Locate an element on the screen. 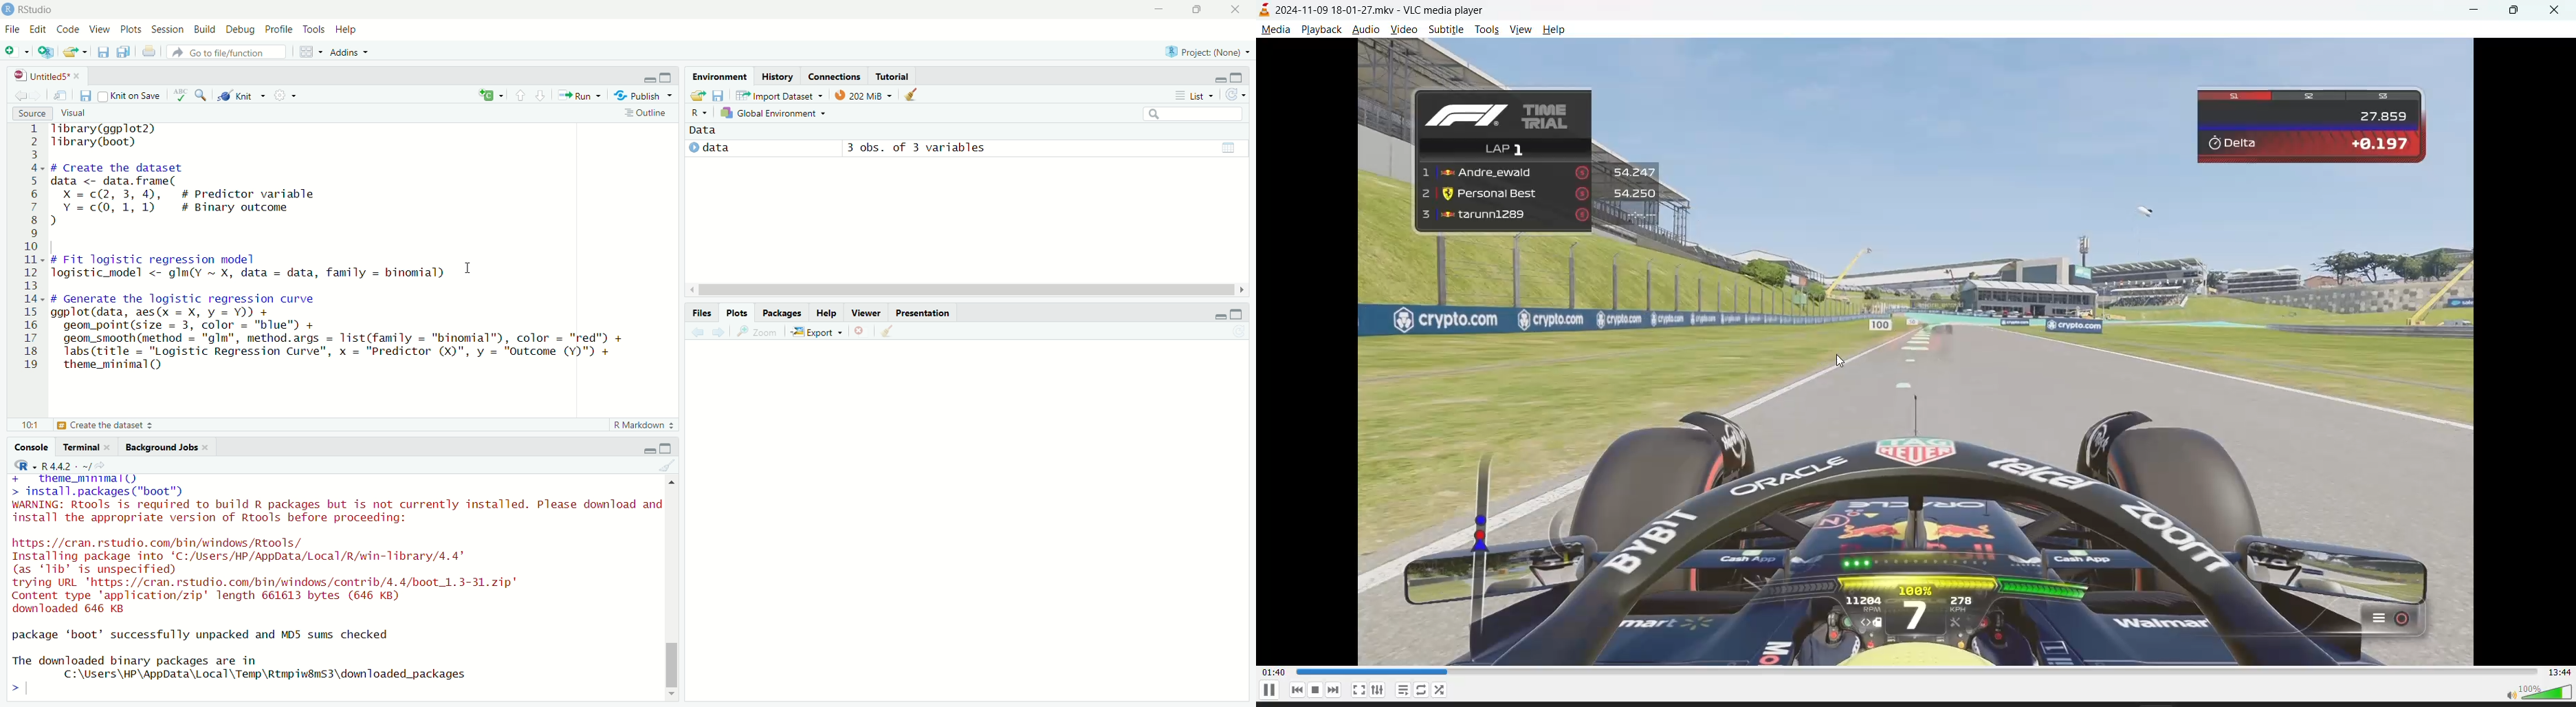 The width and height of the screenshot is (2576, 728). Addins is located at coordinates (350, 52).